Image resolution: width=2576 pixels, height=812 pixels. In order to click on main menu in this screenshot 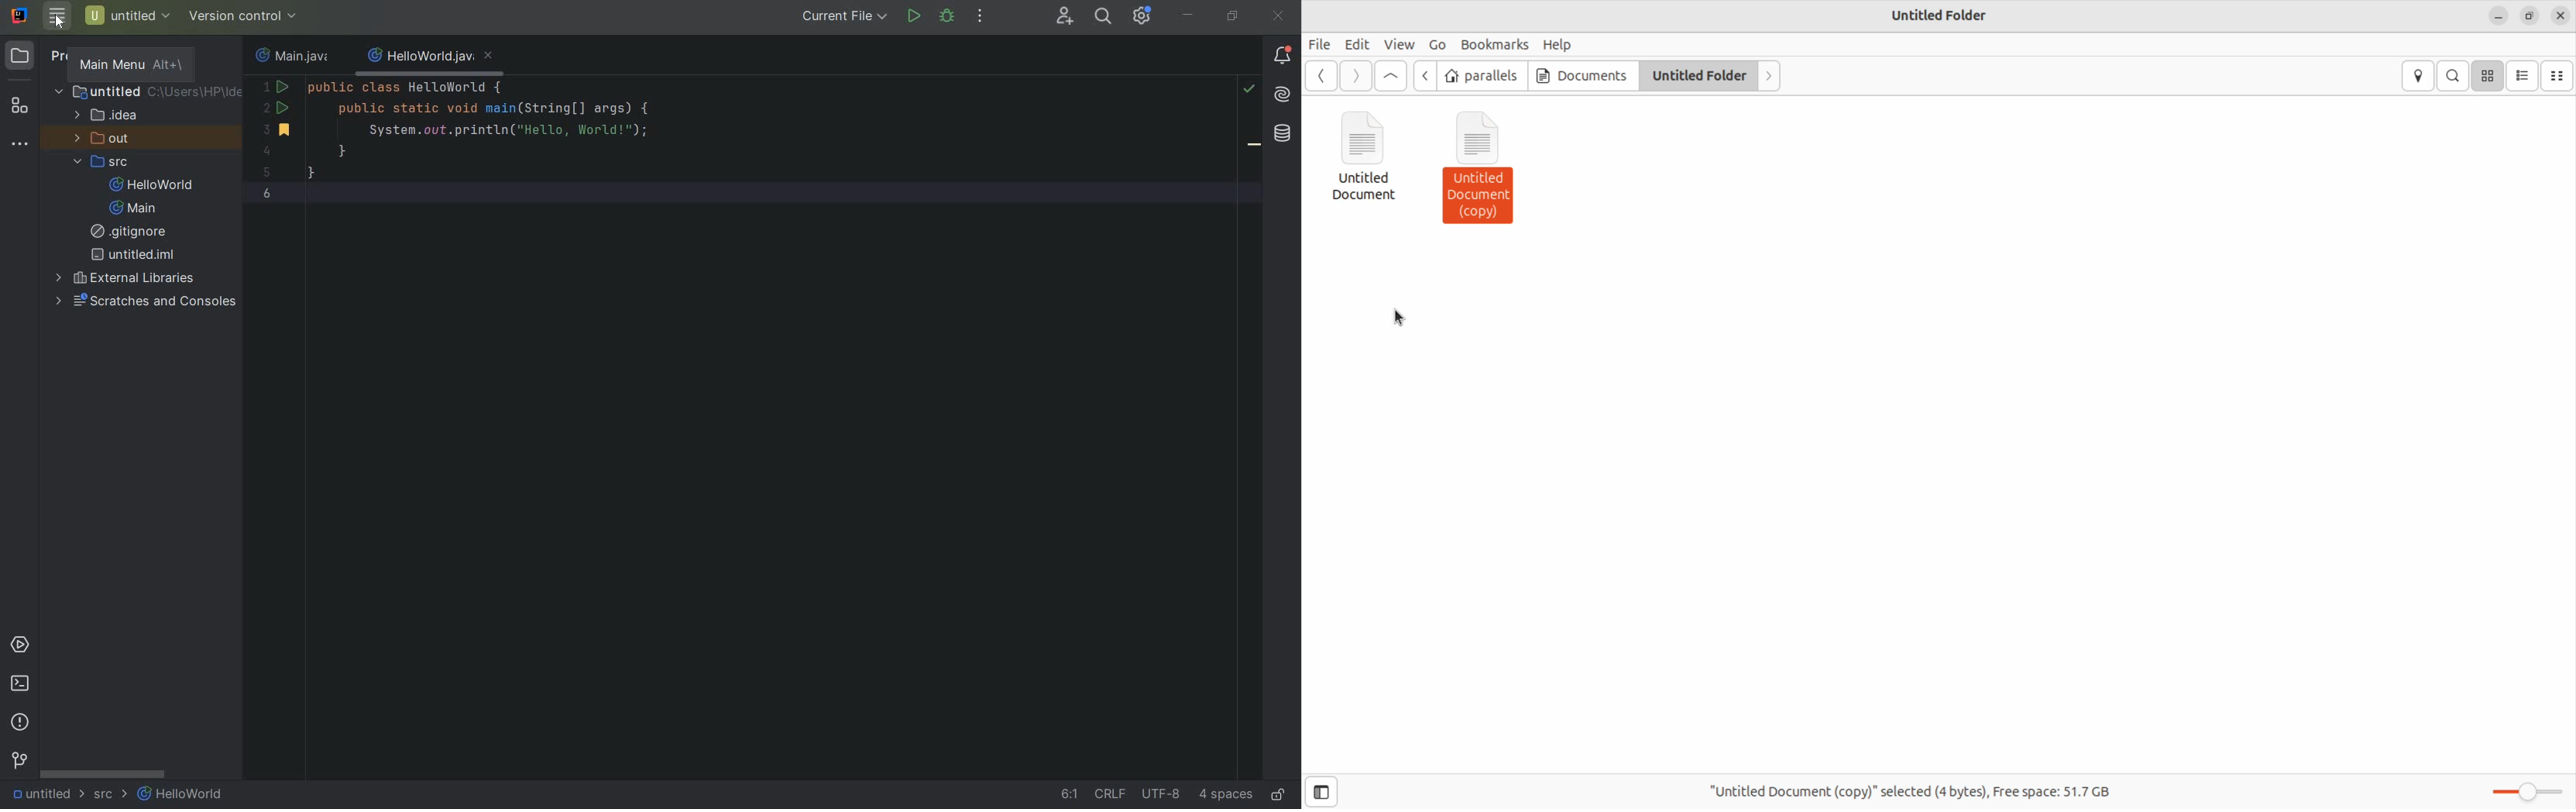, I will do `click(58, 17)`.